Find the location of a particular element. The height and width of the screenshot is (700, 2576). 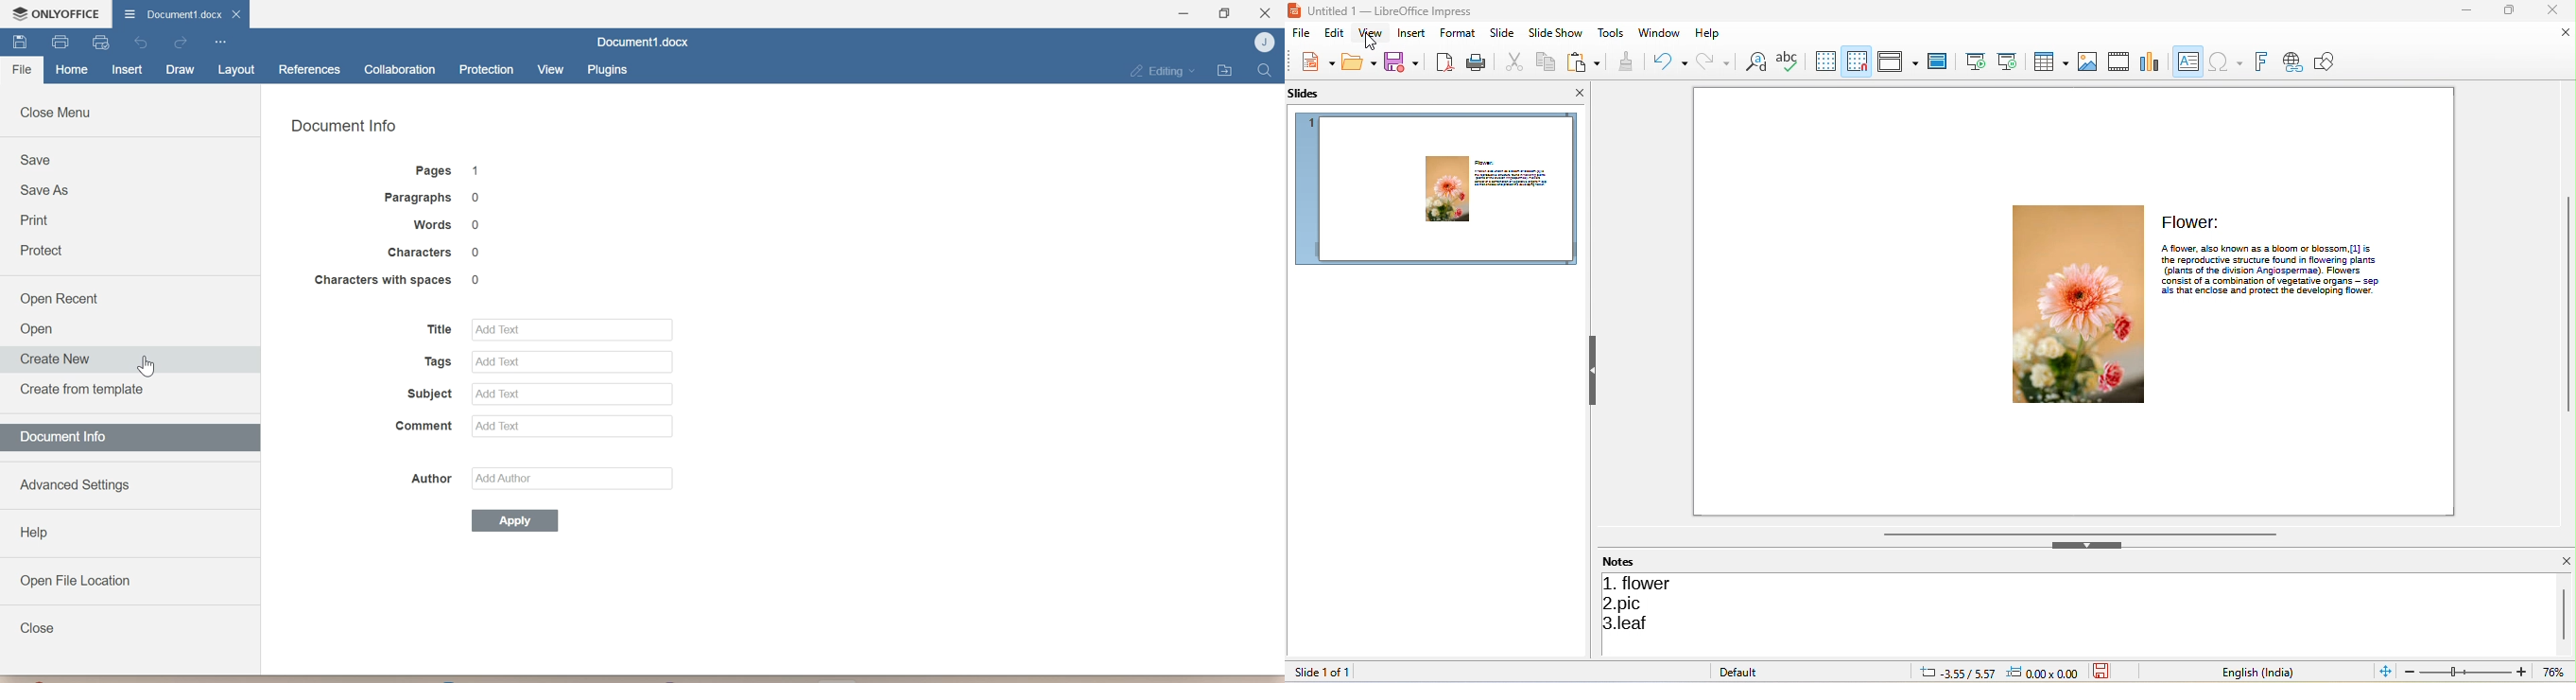

vertical scroll bar is located at coordinates (2567, 303).